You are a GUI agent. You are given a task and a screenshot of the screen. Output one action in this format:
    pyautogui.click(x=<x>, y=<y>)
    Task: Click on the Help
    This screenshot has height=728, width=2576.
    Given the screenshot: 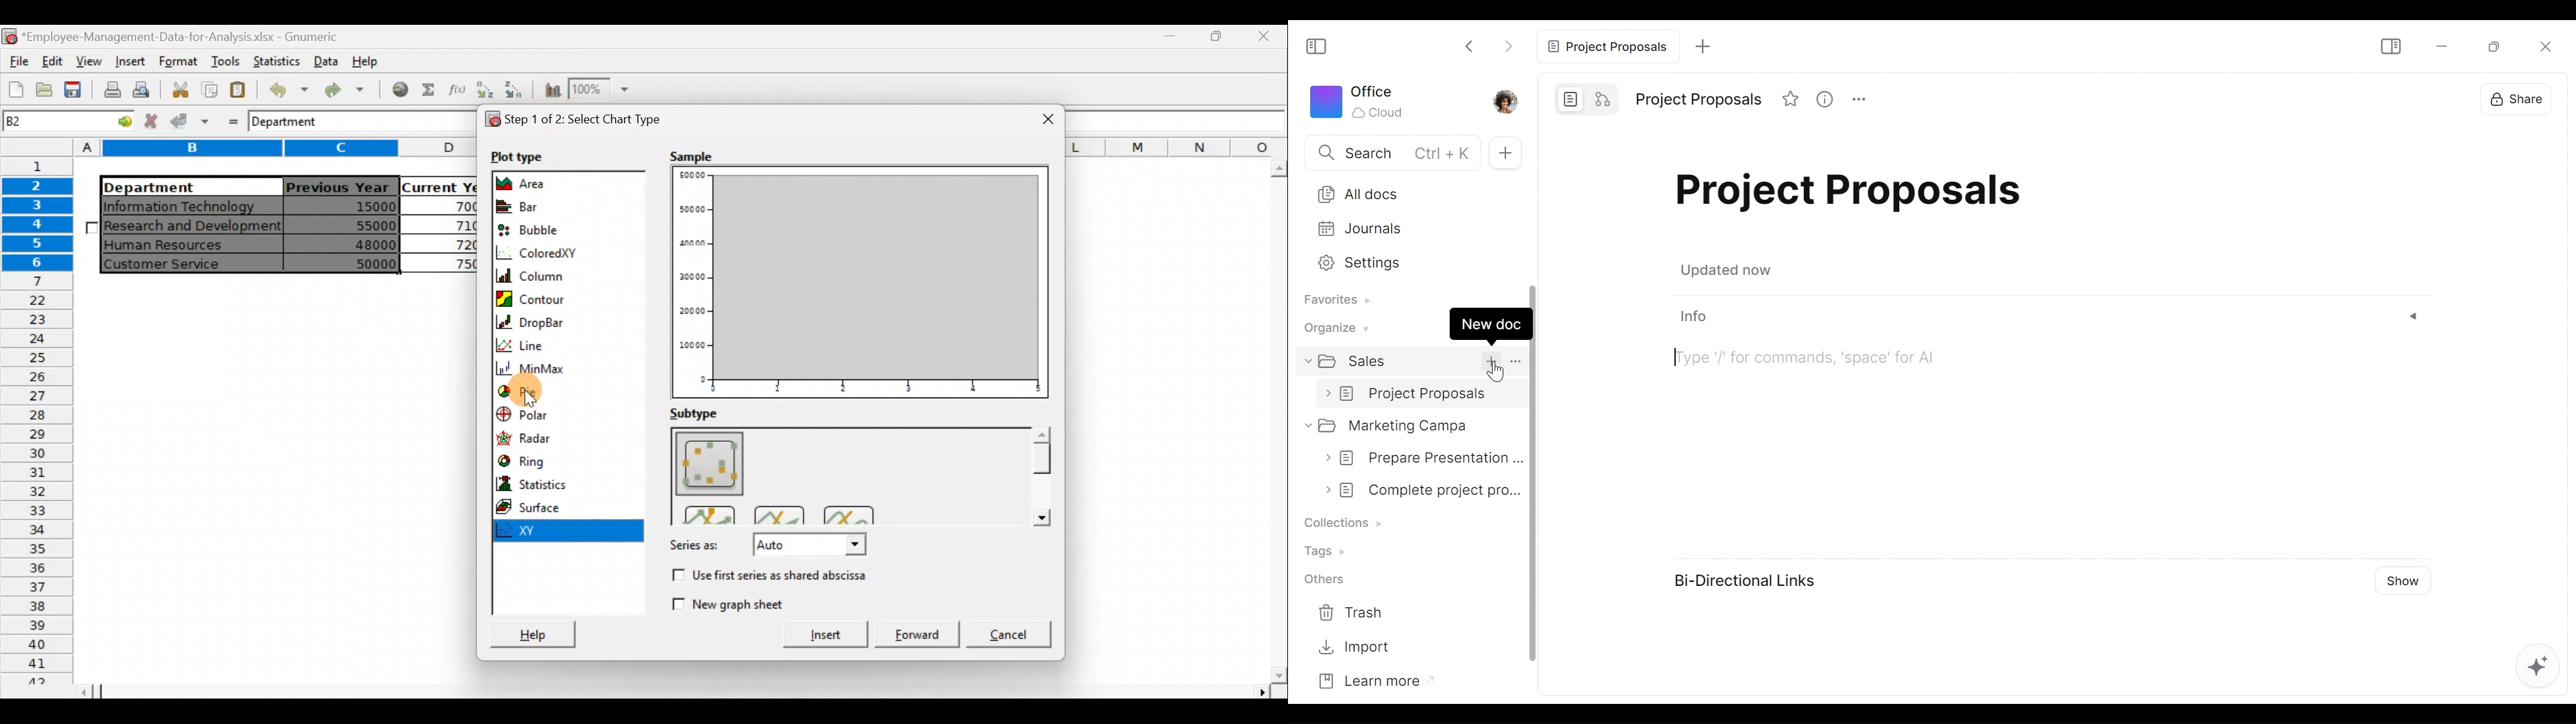 What is the action you would take?
    pyautogui.click(x=530, y=629)
    